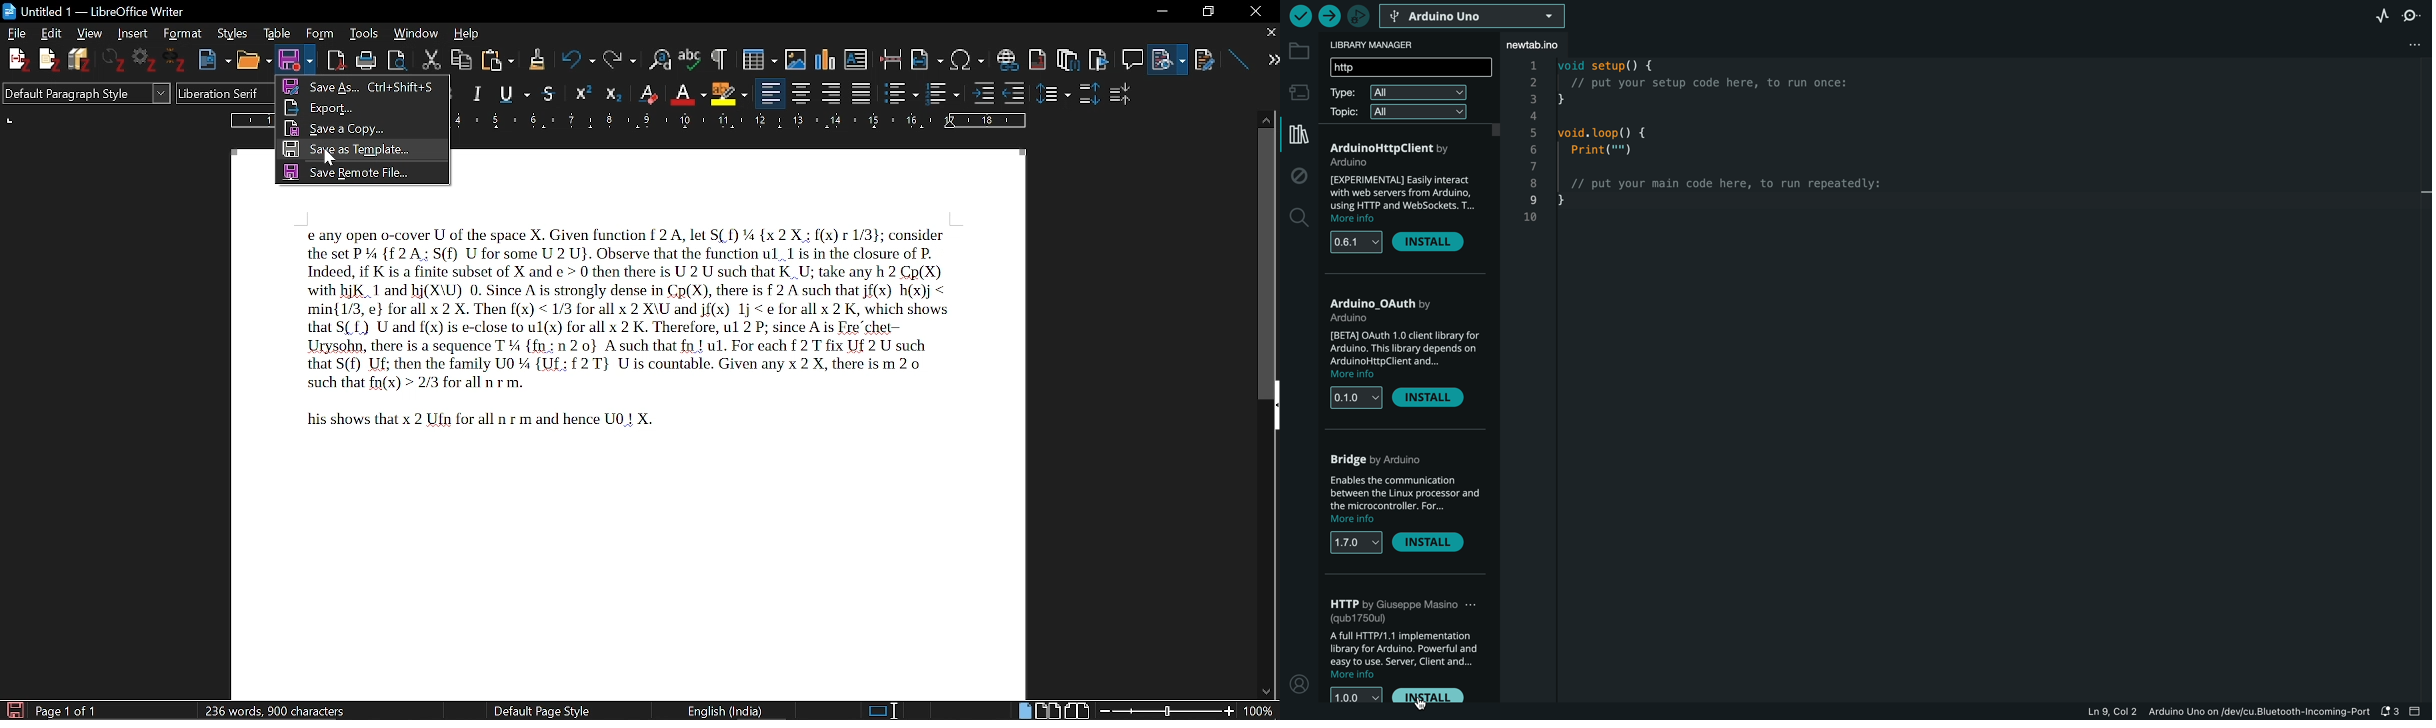 This screenshot has height=728, width=2436. Describe the element at coordinates (1298, 682) in the screenshot. I see `profile` at that location.